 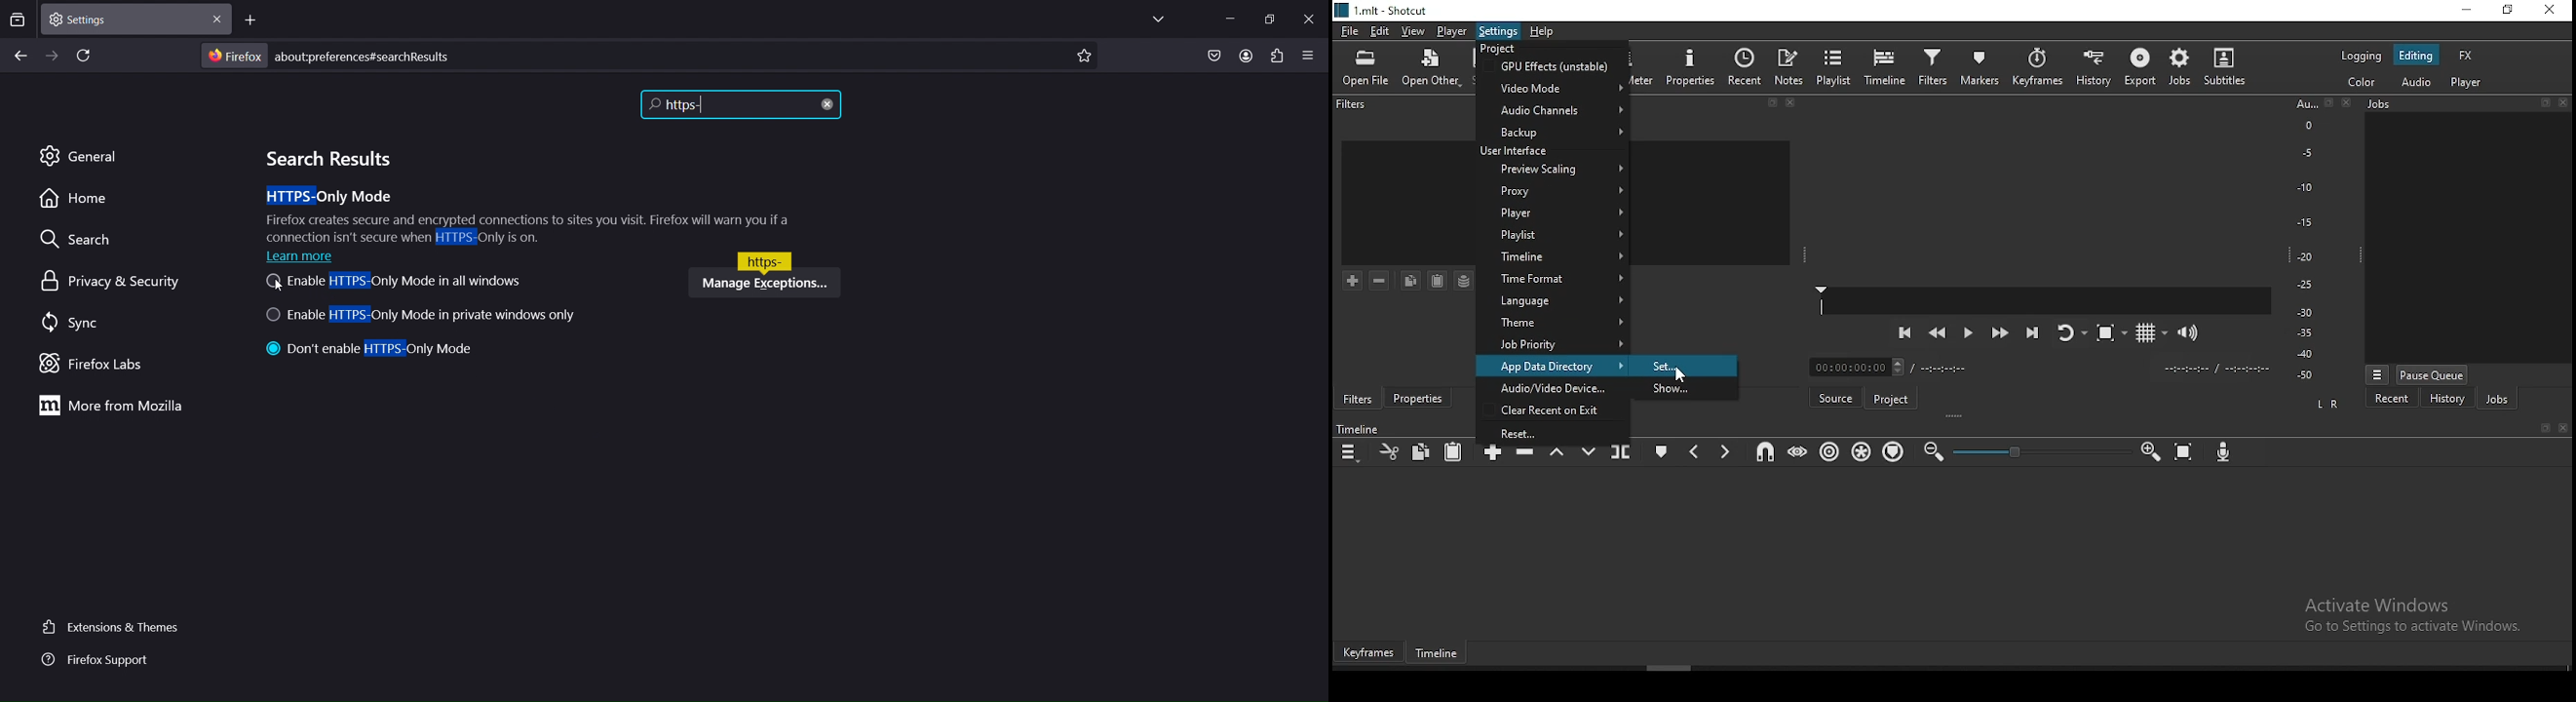 What do you see at coordinates (1353, 107) in the screenshot?
I see `filters` at bounding box center [1353, 107].